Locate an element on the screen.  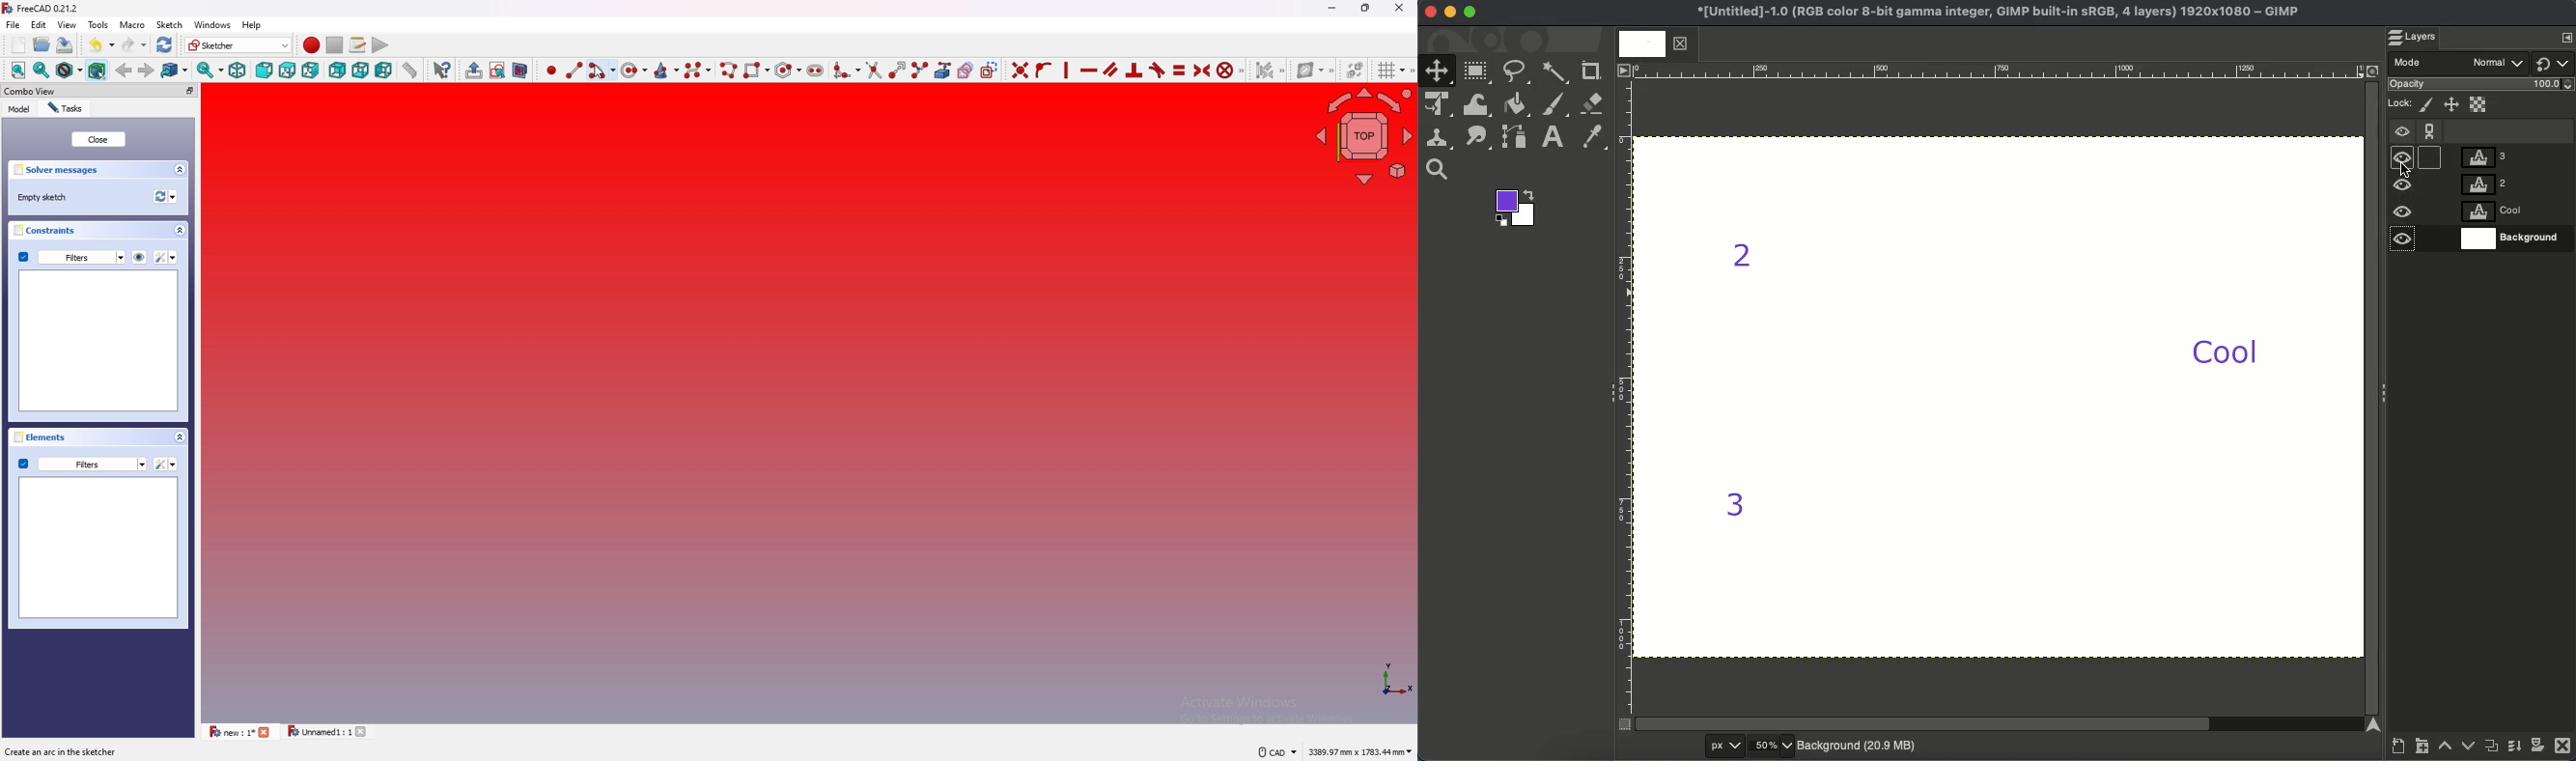
create rectangle is located at coordinates (756, 70).